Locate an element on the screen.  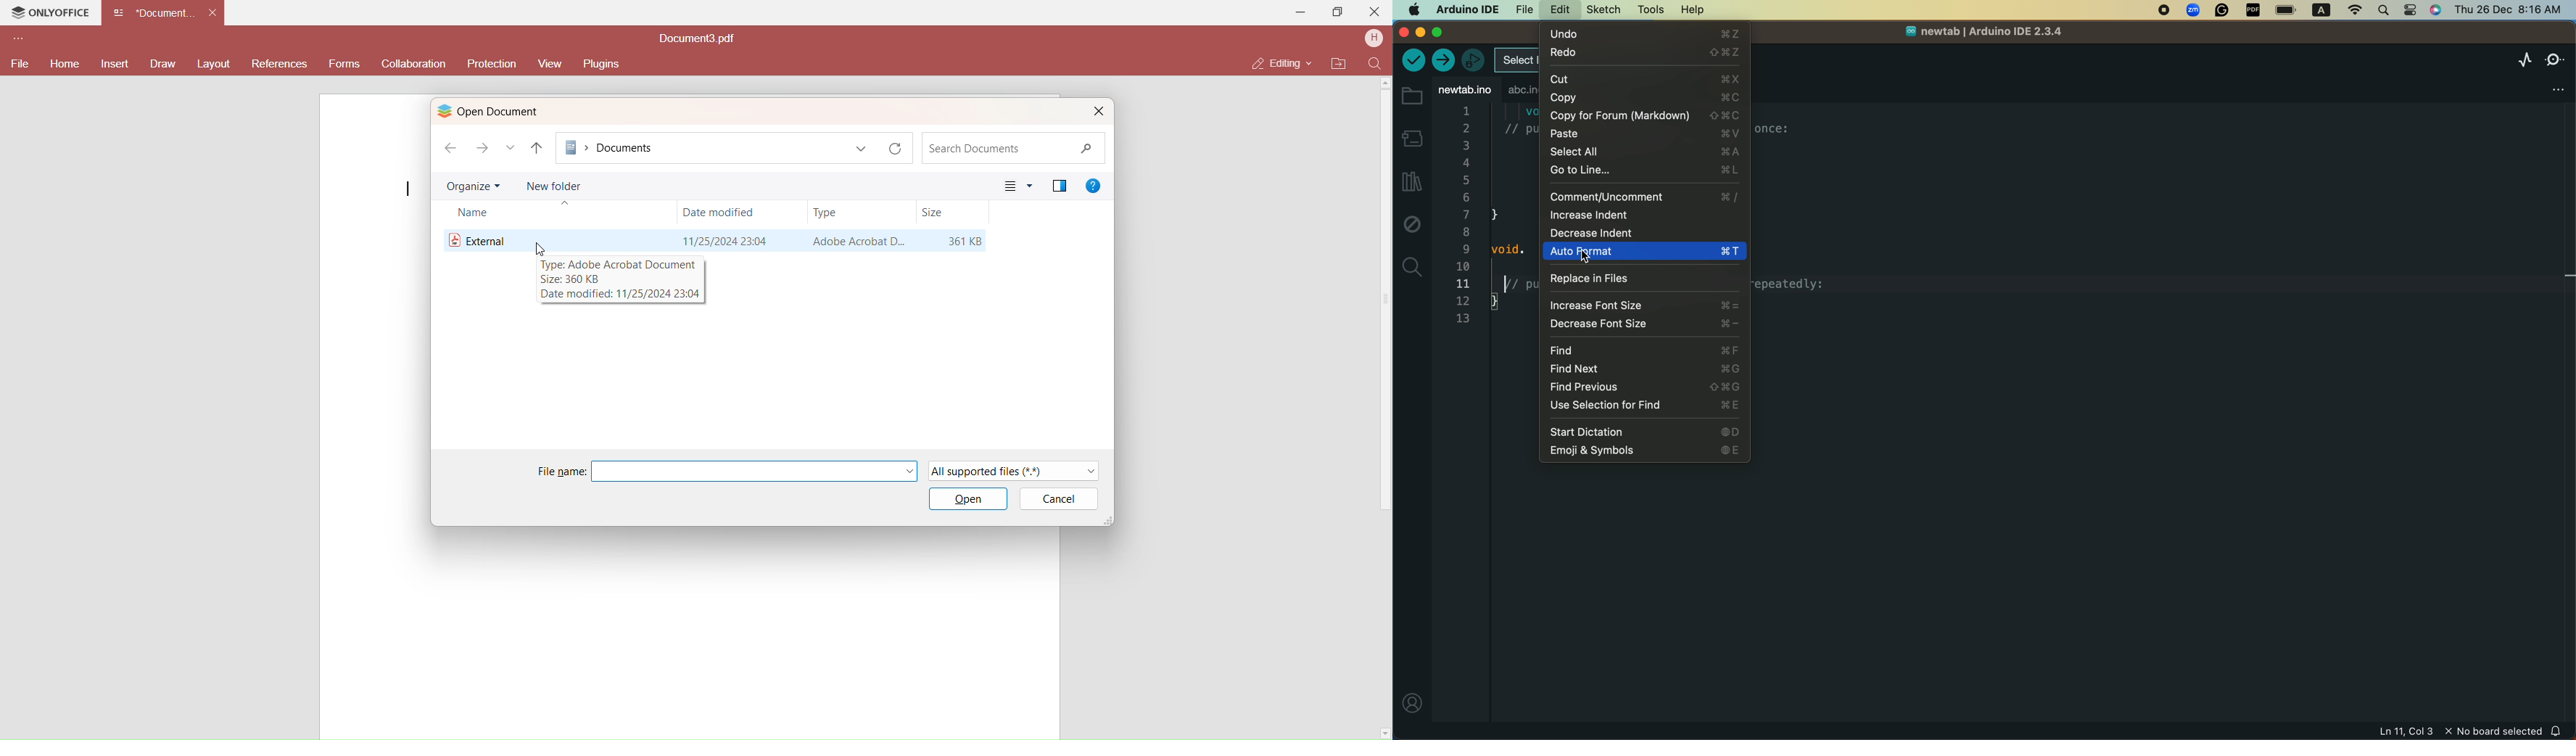
Current Open Document Tab is located at coordinates (154, 12).